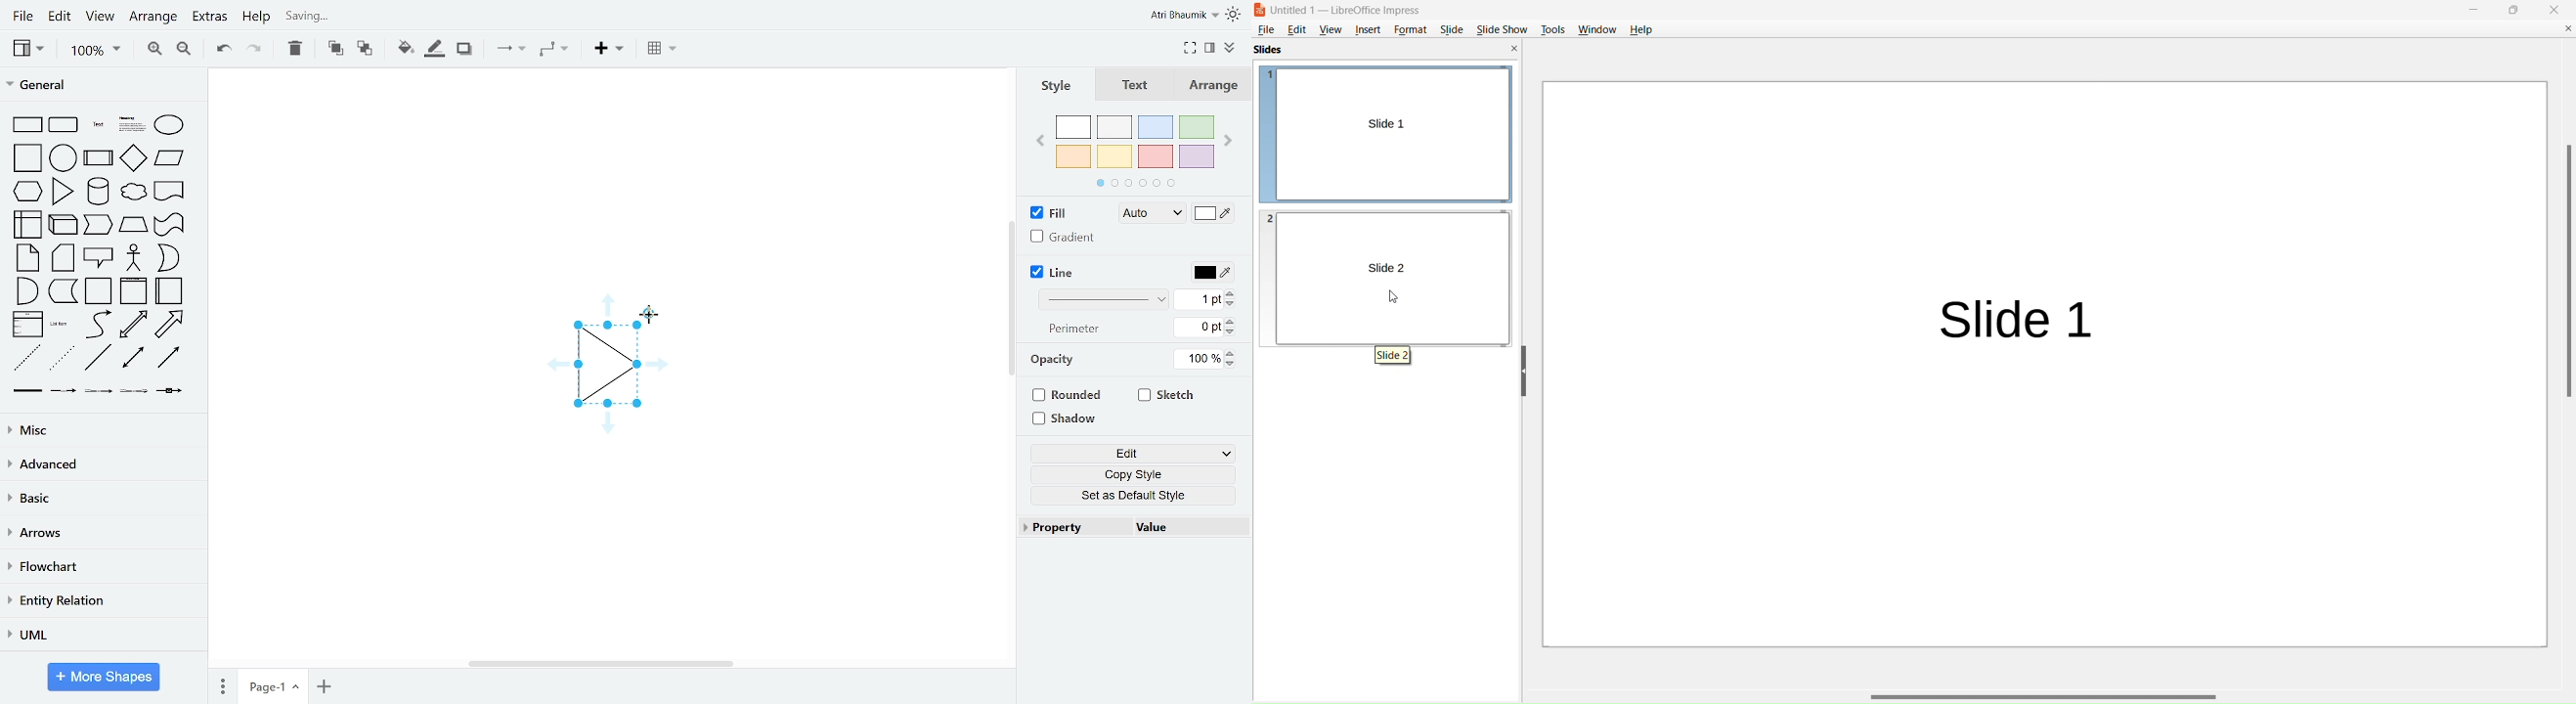 This screenshot has height=728, width=2576. What do you see at coordinates (333, 48) in the screenshot?
I see `to front` at bounding box center [333, 48].